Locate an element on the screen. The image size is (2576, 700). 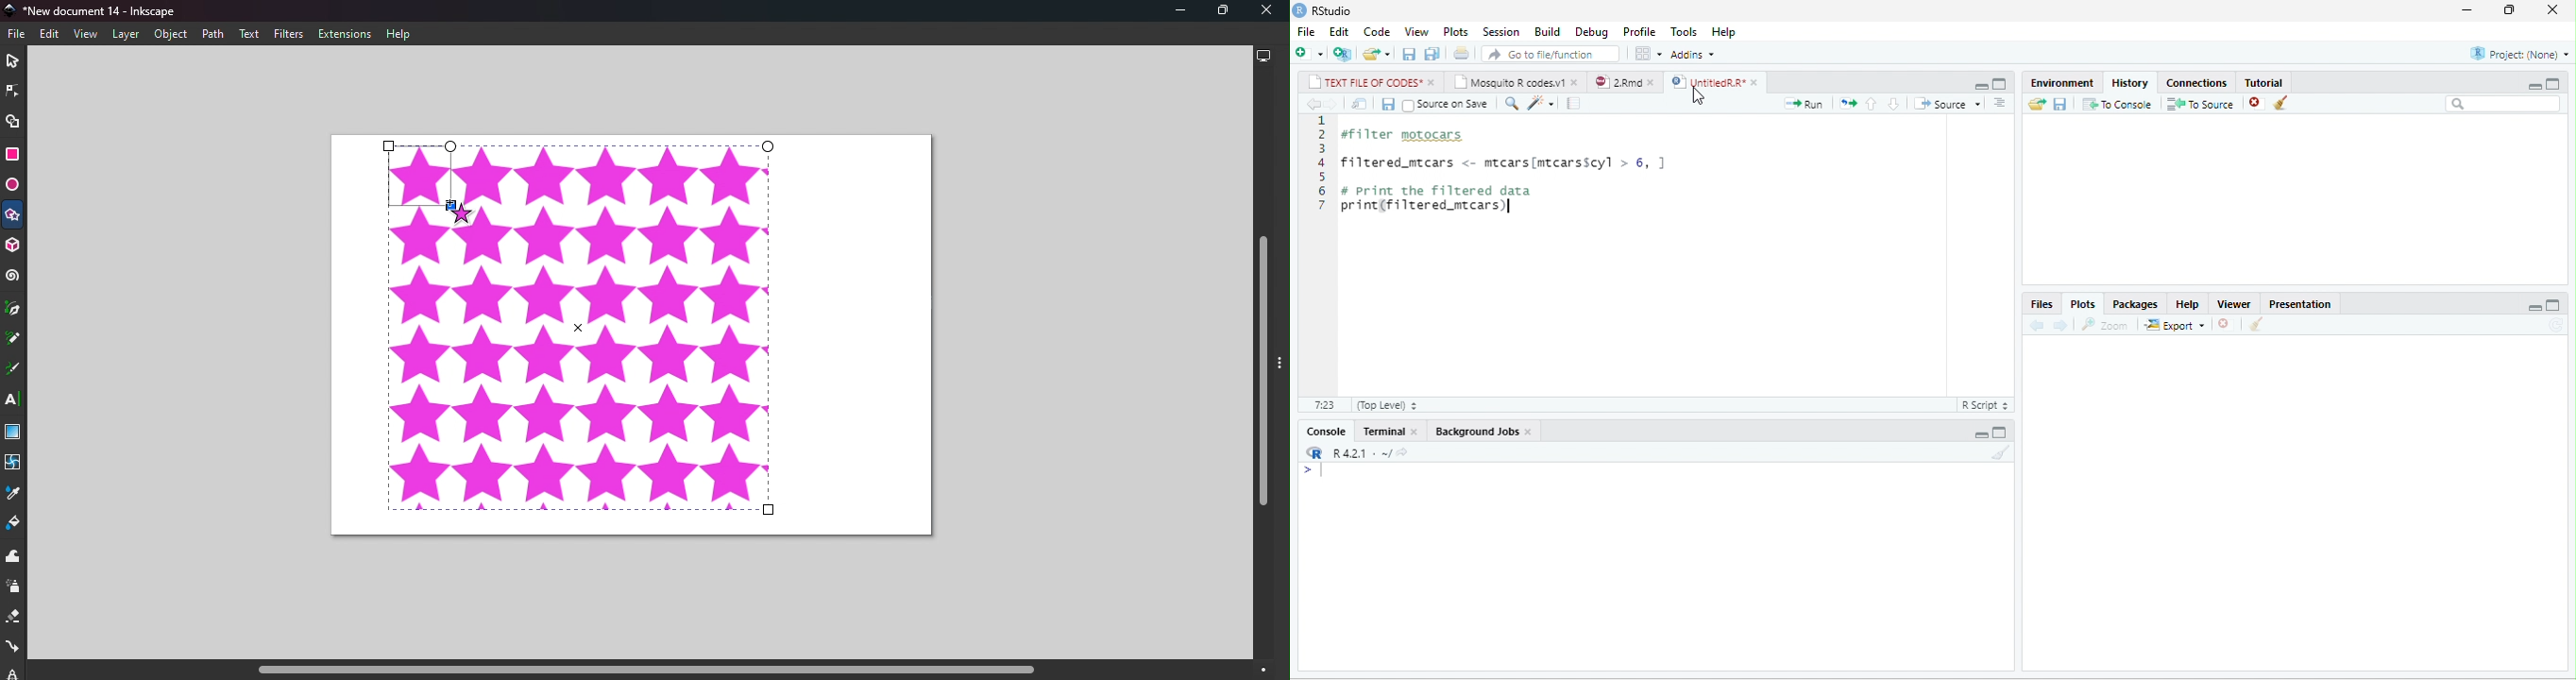
Source is located at coordinates (1948, 103).